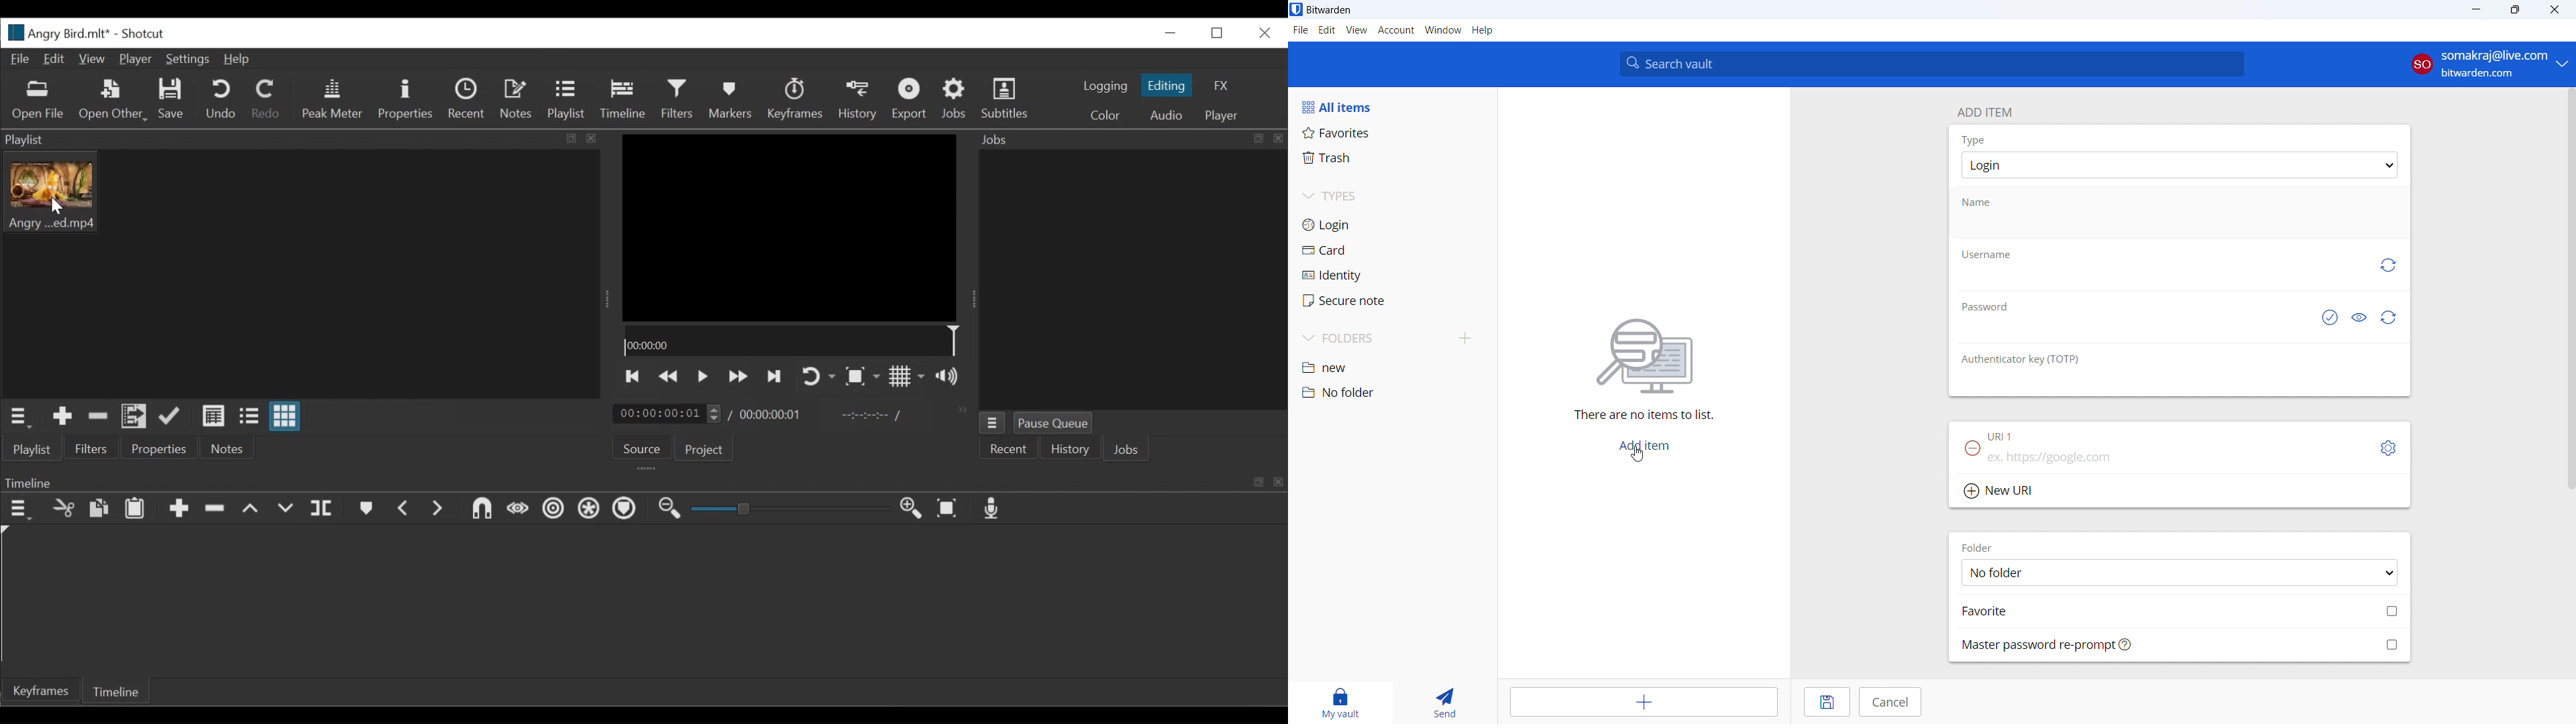 This screenshot has height=728, width=2576. I want to click on folders, so click(1373, 339).